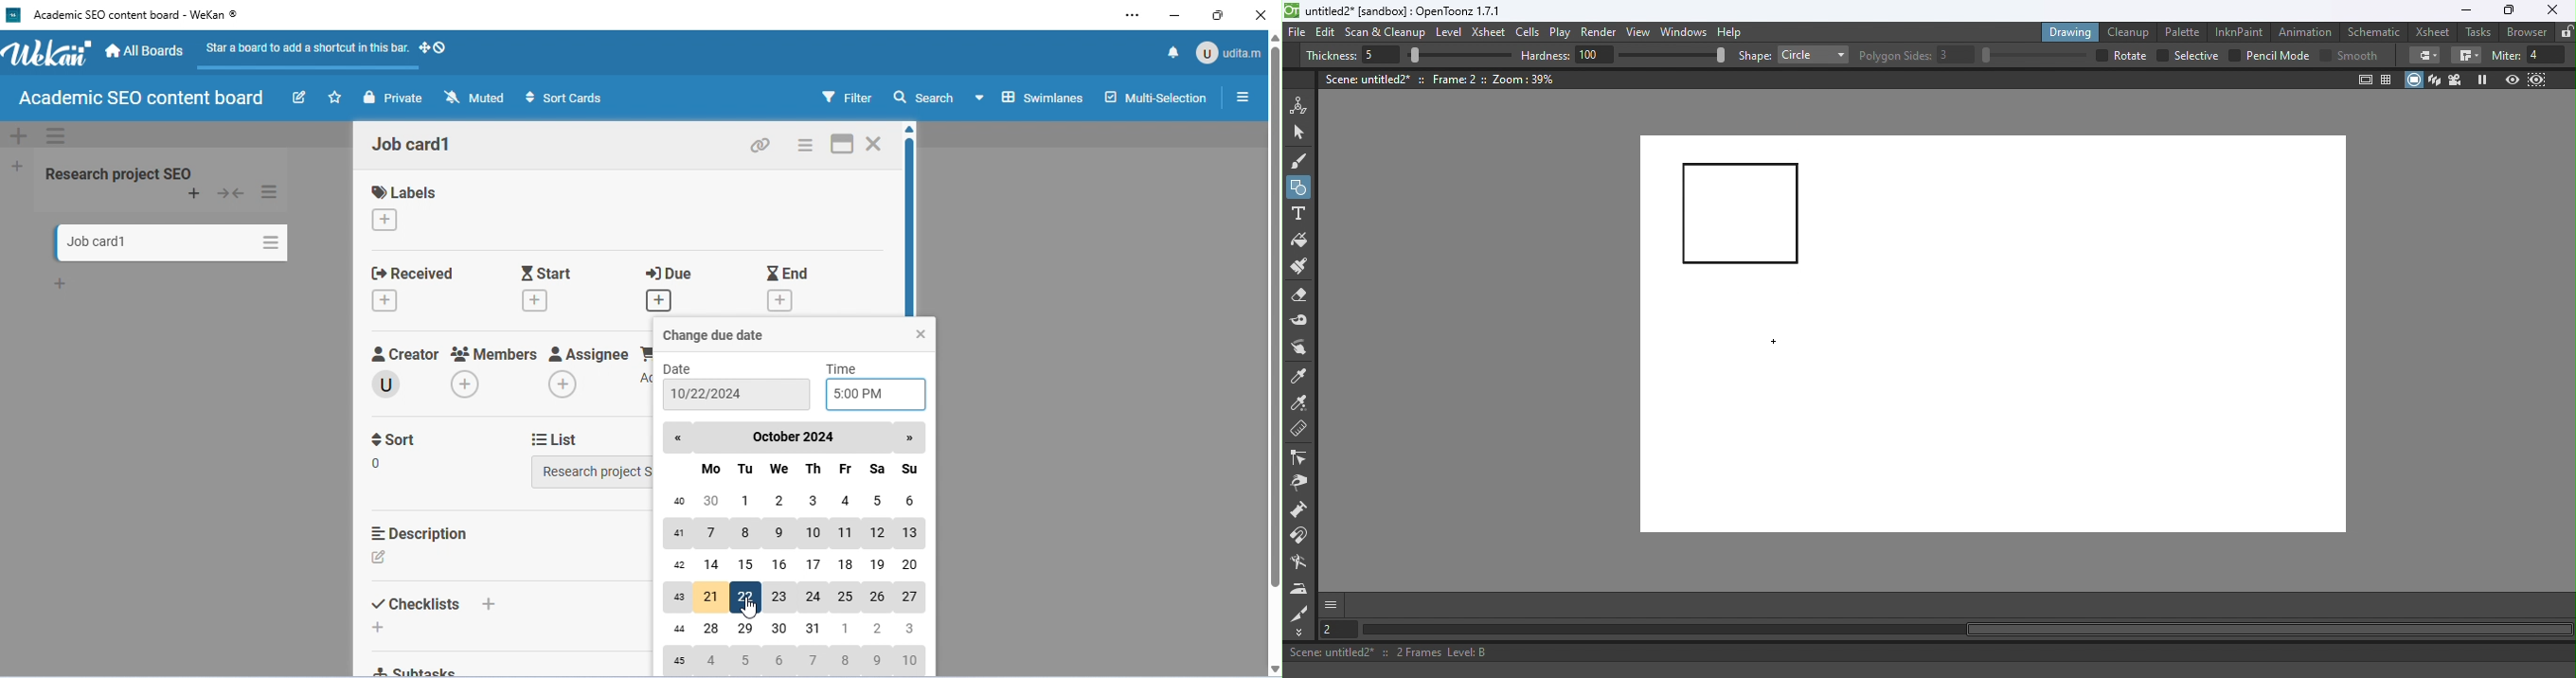 The height and width of the screenshot is (700, 2576). What do you see at coordinates (1331, 604) in the screenshot?
I see `More options` at bounding box center [1331, 604].